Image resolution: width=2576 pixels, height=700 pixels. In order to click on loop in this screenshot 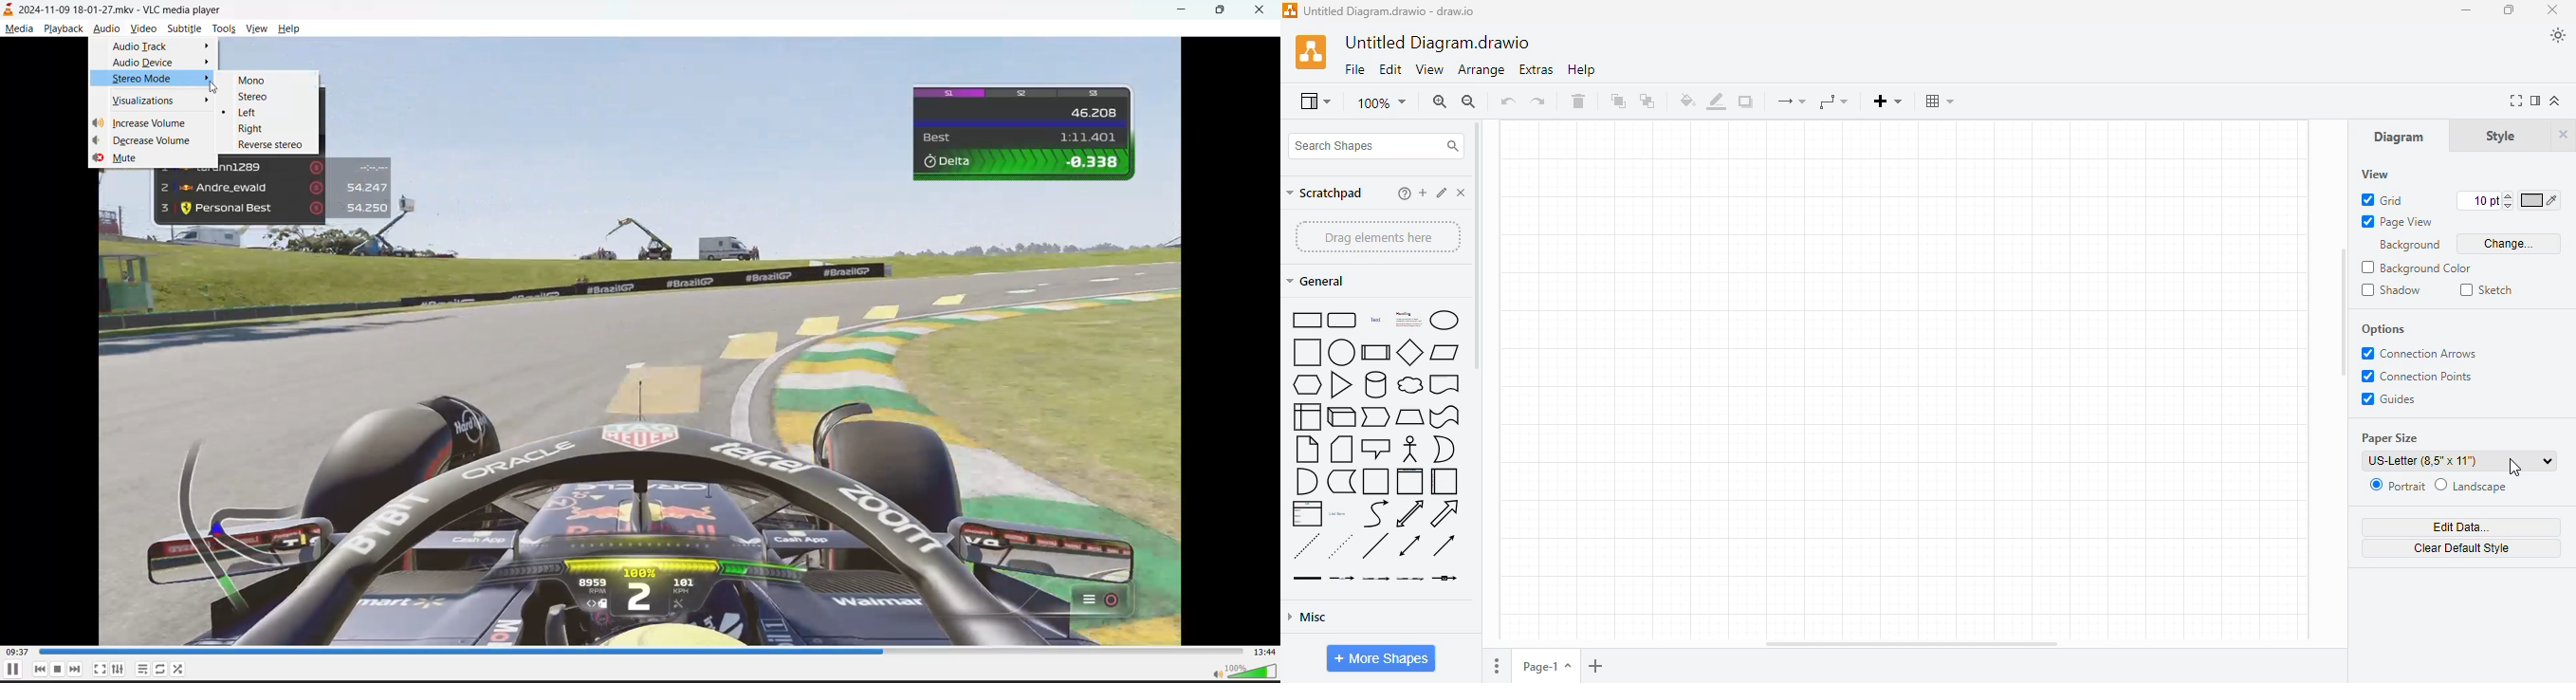, I will do `click(159, 670)`.